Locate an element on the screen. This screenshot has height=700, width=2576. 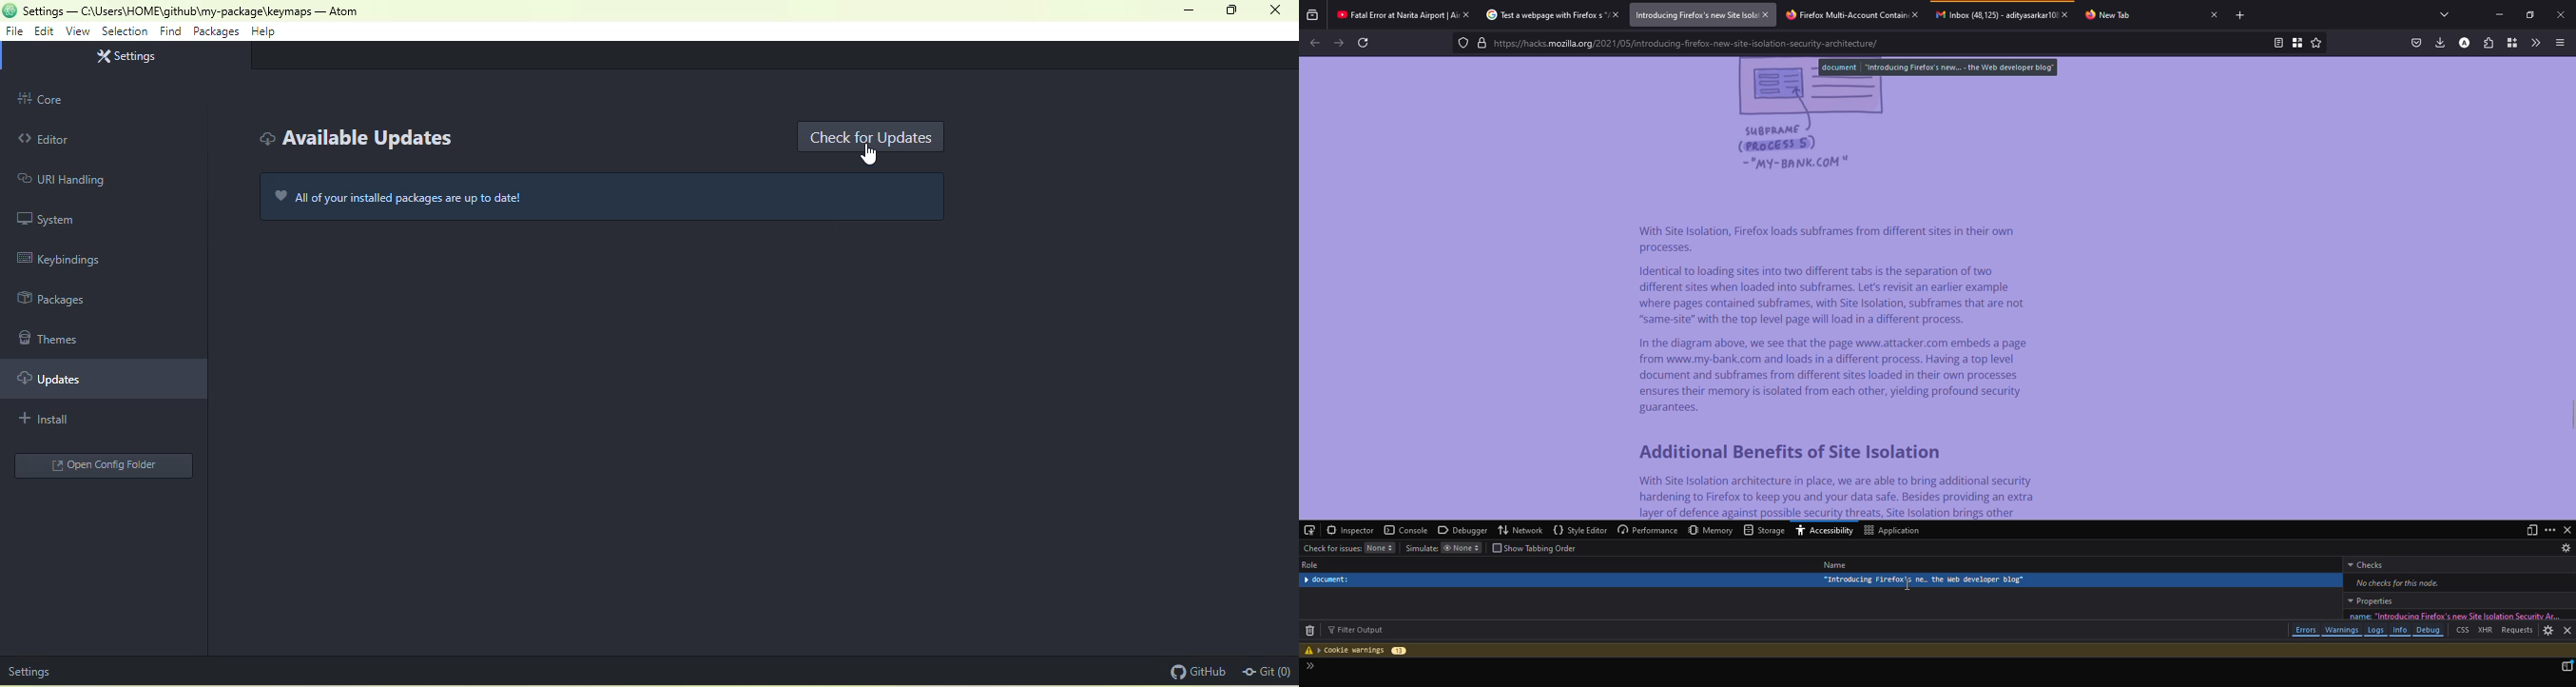
menu is located at coordinates (2559, 43).